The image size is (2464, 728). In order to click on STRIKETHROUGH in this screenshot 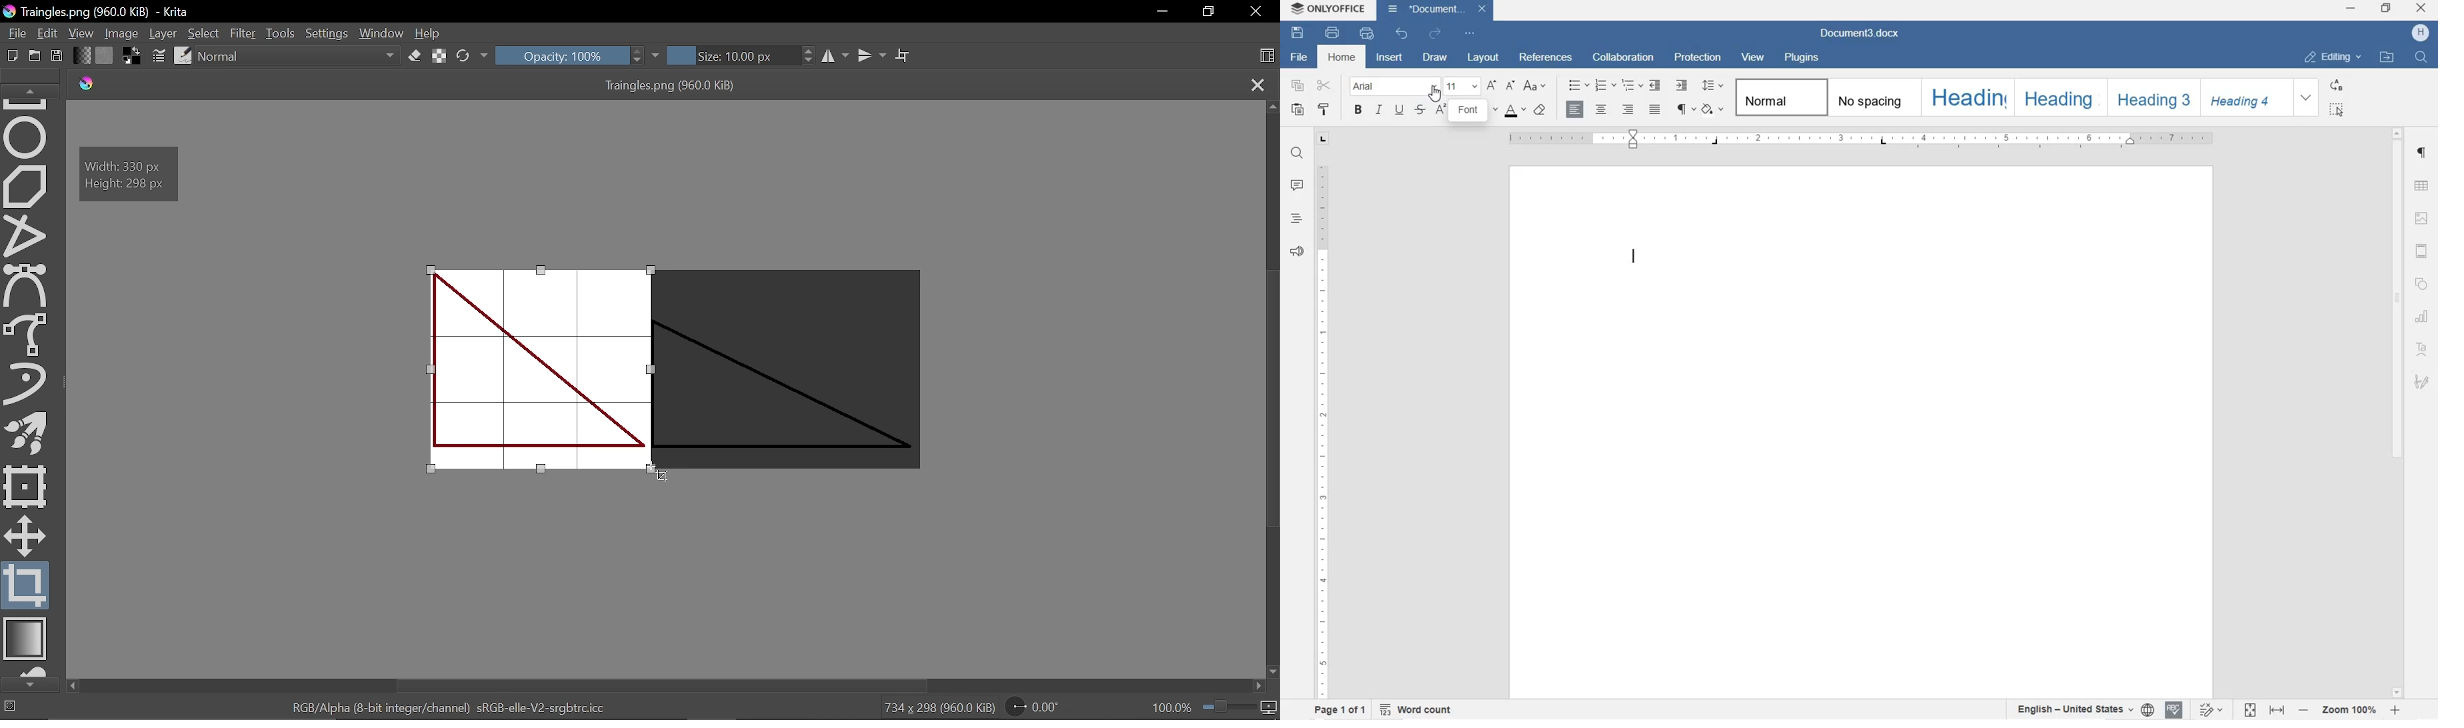, I will do `click(1419, 110)`.